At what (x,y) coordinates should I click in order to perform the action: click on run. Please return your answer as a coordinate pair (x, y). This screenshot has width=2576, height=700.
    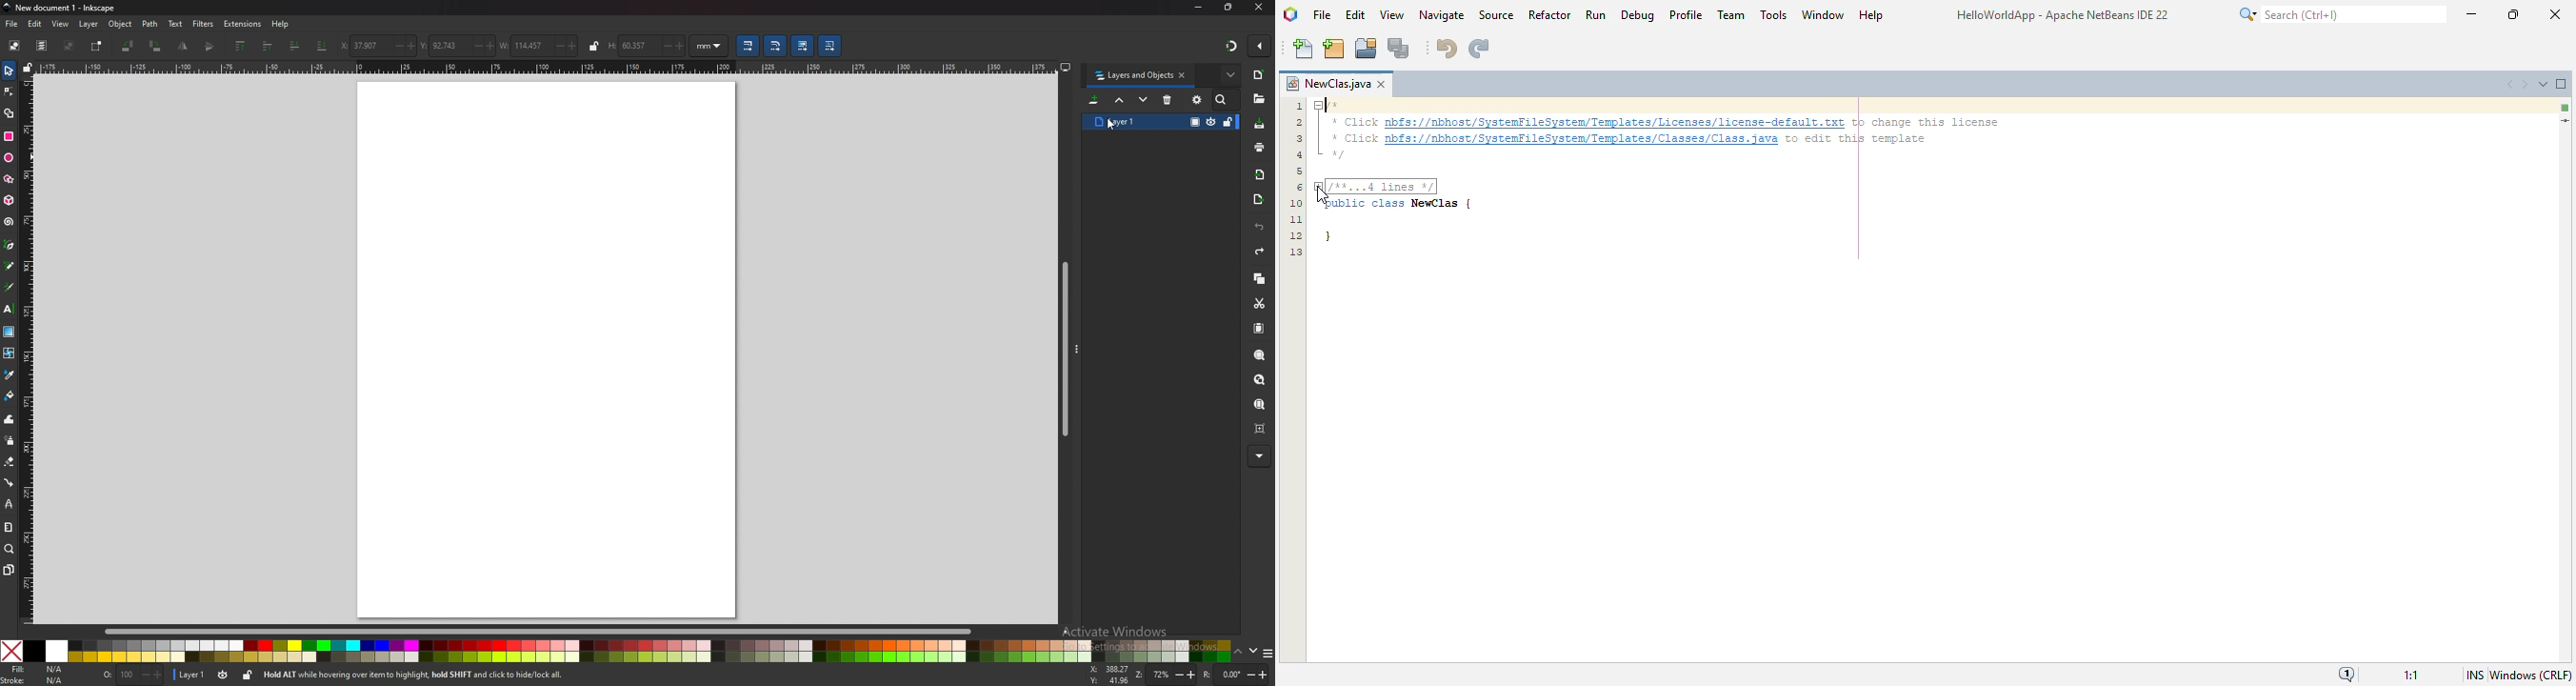
    Looking at the image, I should click on (1595, 14).